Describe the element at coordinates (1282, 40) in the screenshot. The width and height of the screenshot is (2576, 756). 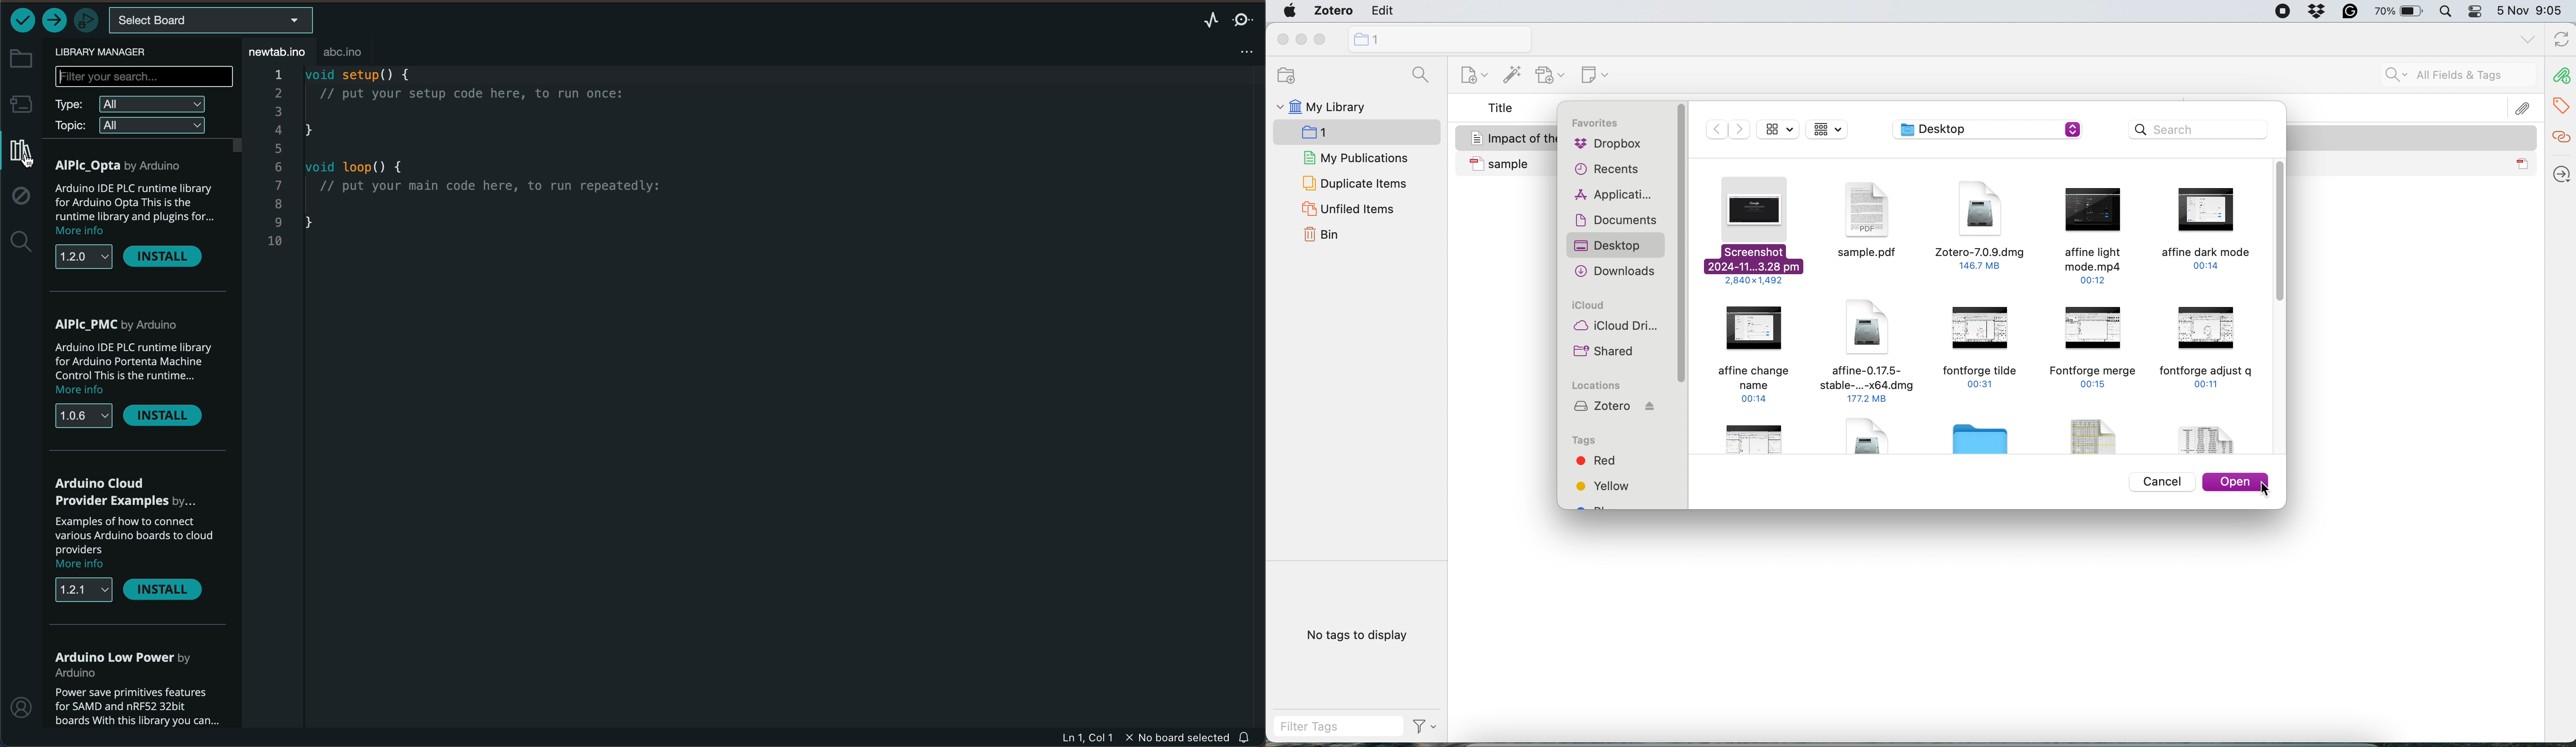
I see `close` at that location.